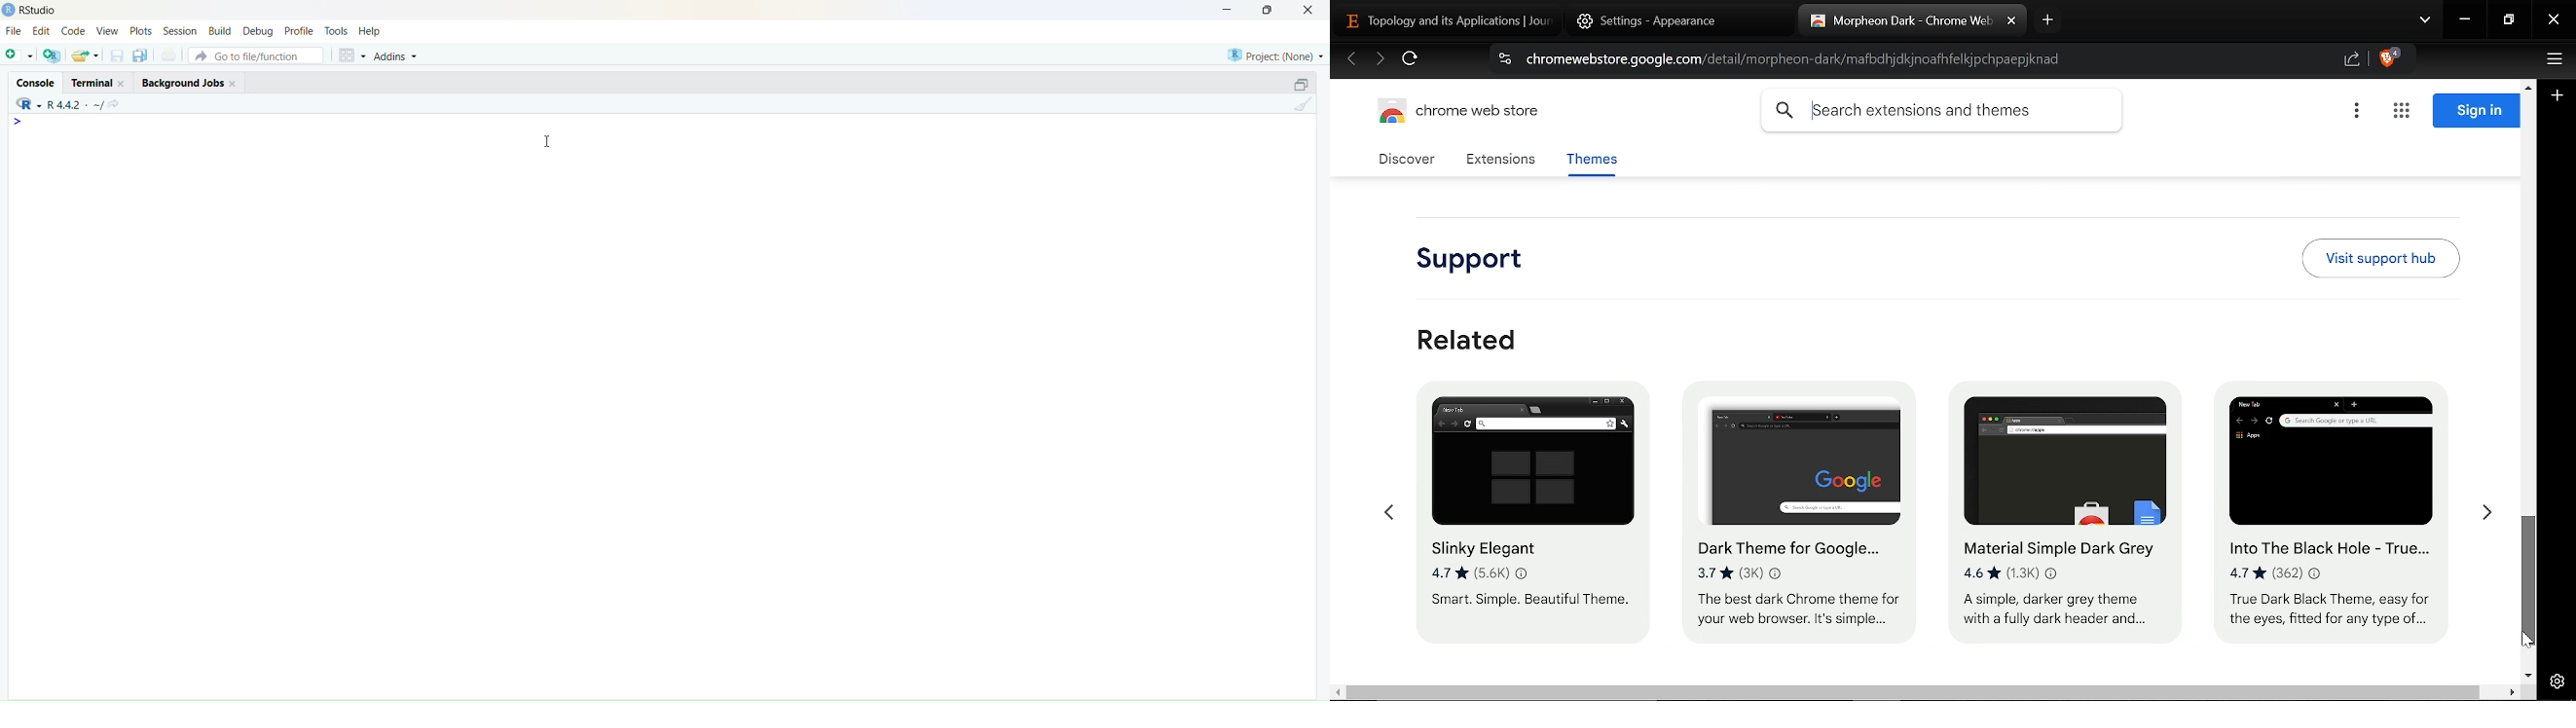 The width and height of the screenshot is (2576, 728). Describe the element at coordinates (299, 28) in the screenshot. I see `Profile` at that location.